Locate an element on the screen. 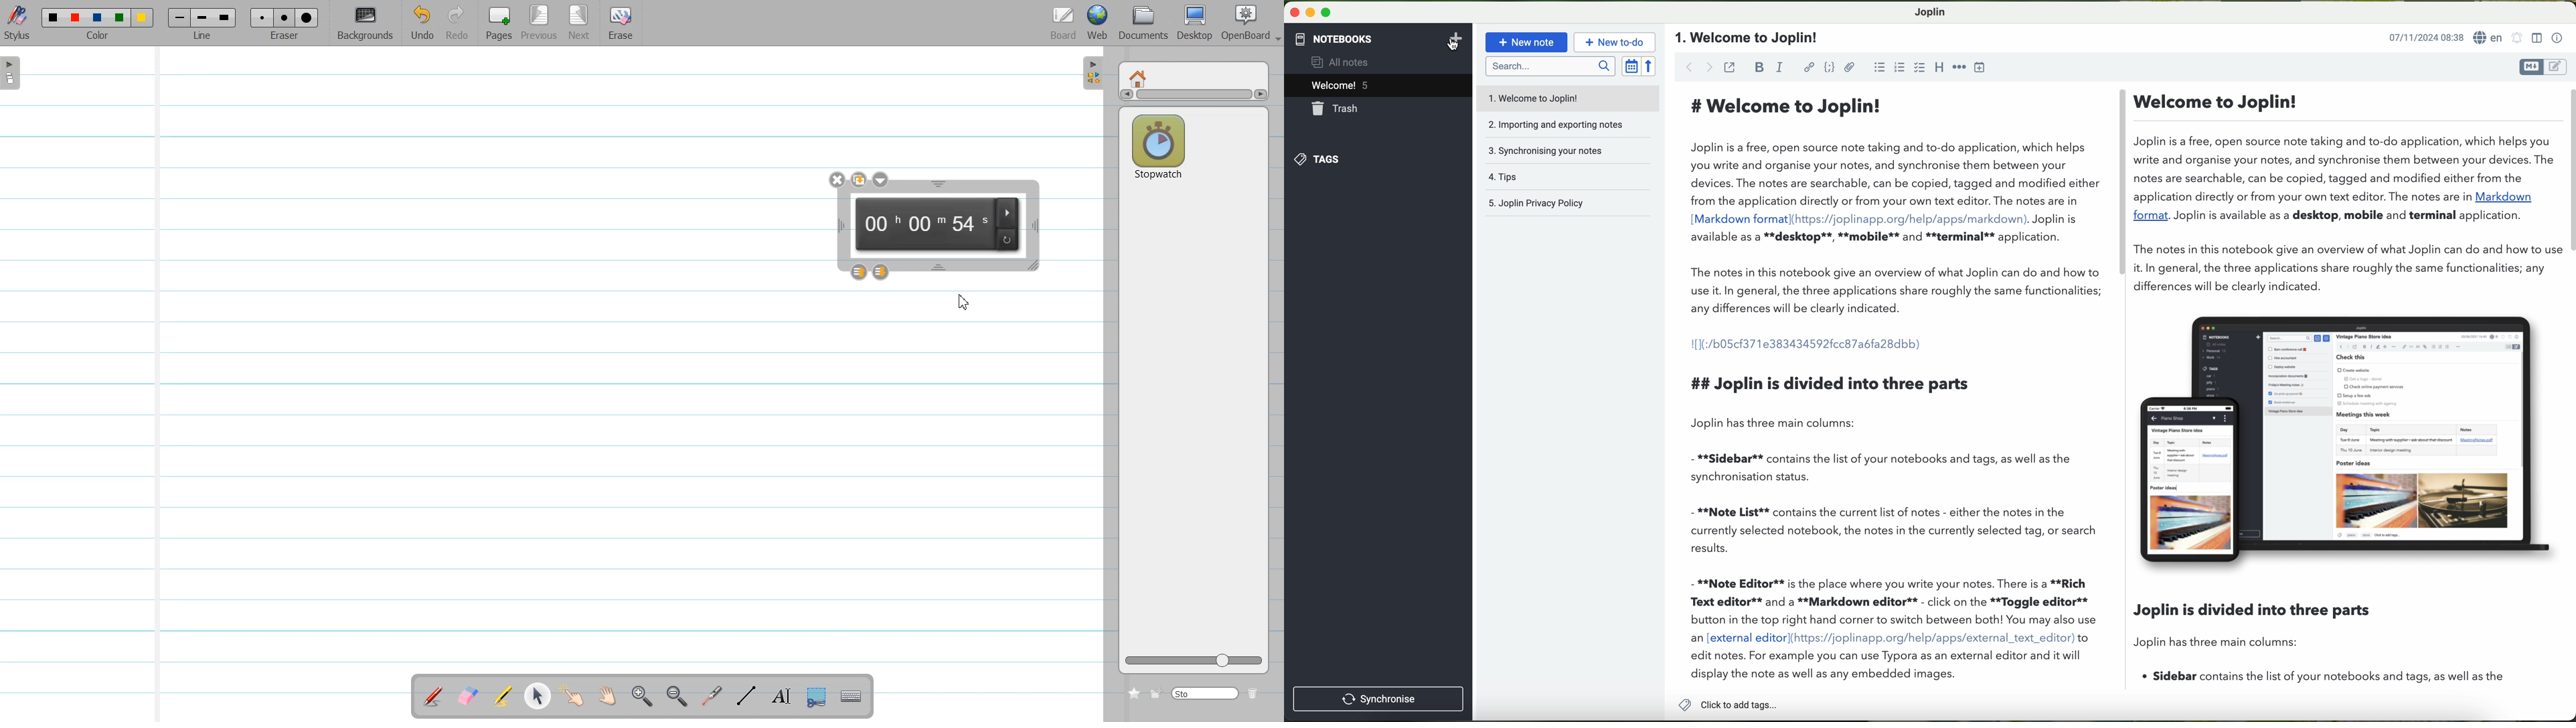 The width and height of the screenshot is (2576, 728). checkbox is located at coordinates (1918, 67).